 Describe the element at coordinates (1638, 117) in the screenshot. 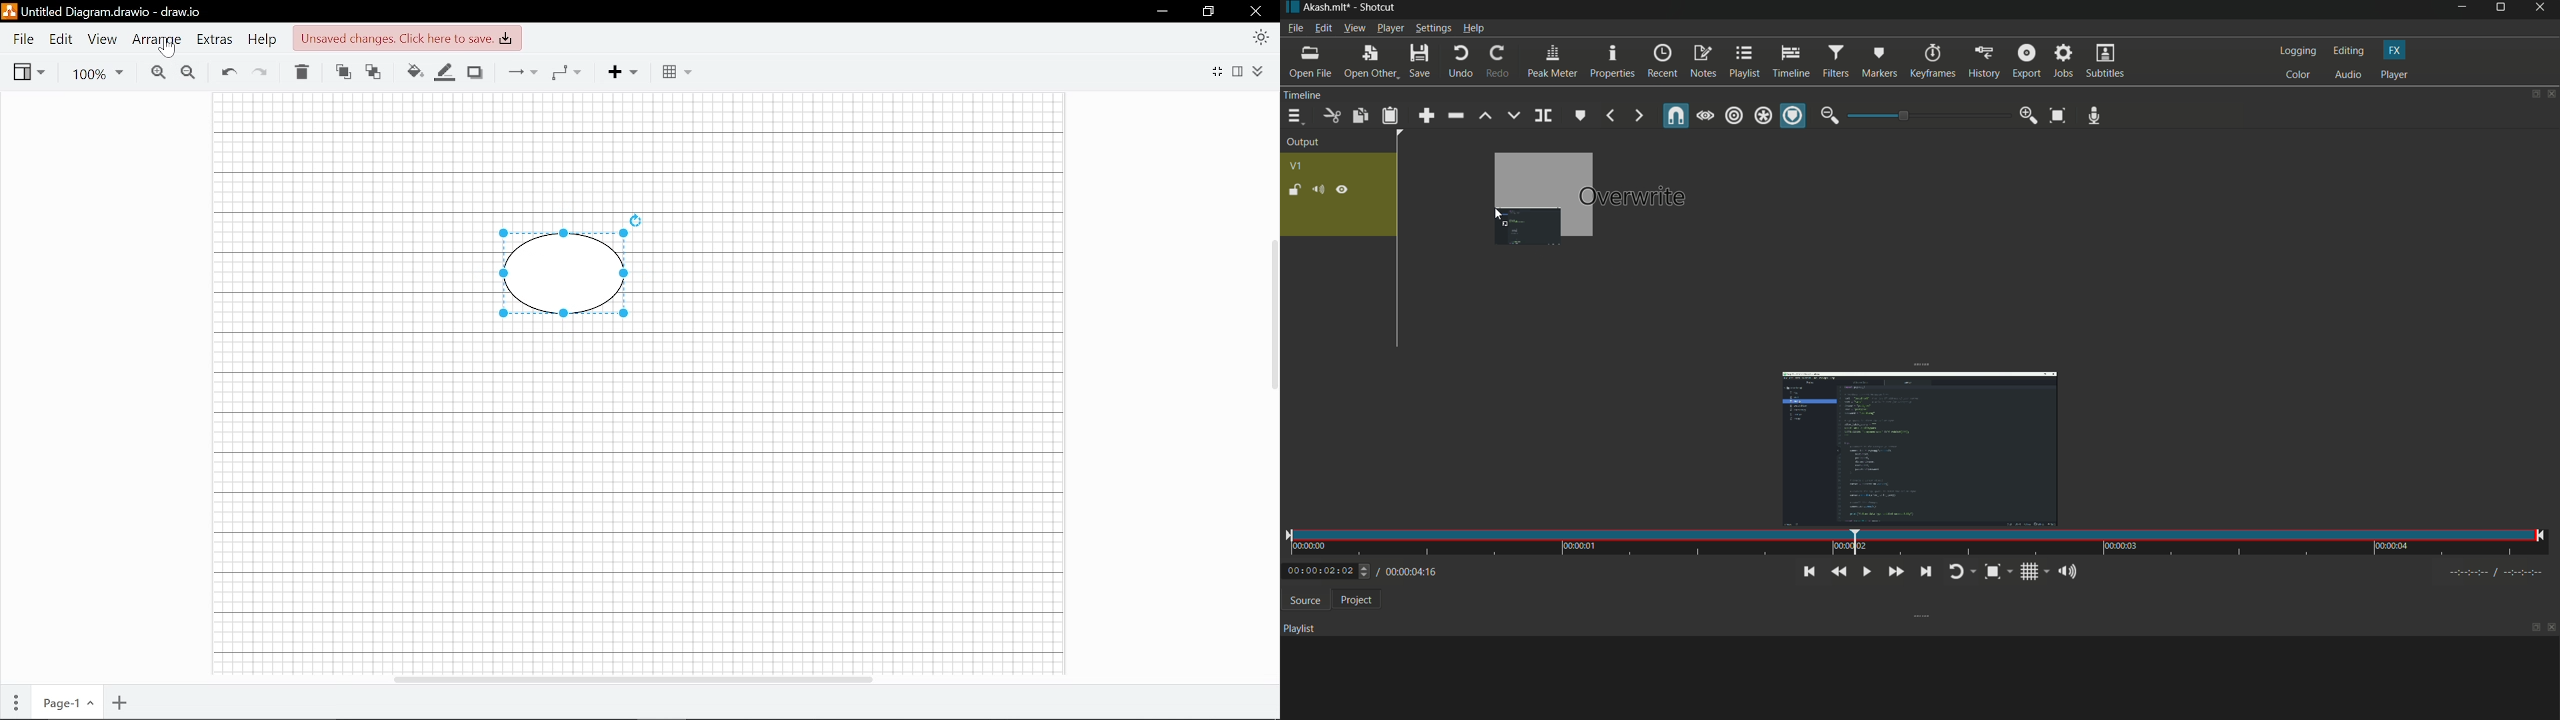

I see `next marker` at that location.